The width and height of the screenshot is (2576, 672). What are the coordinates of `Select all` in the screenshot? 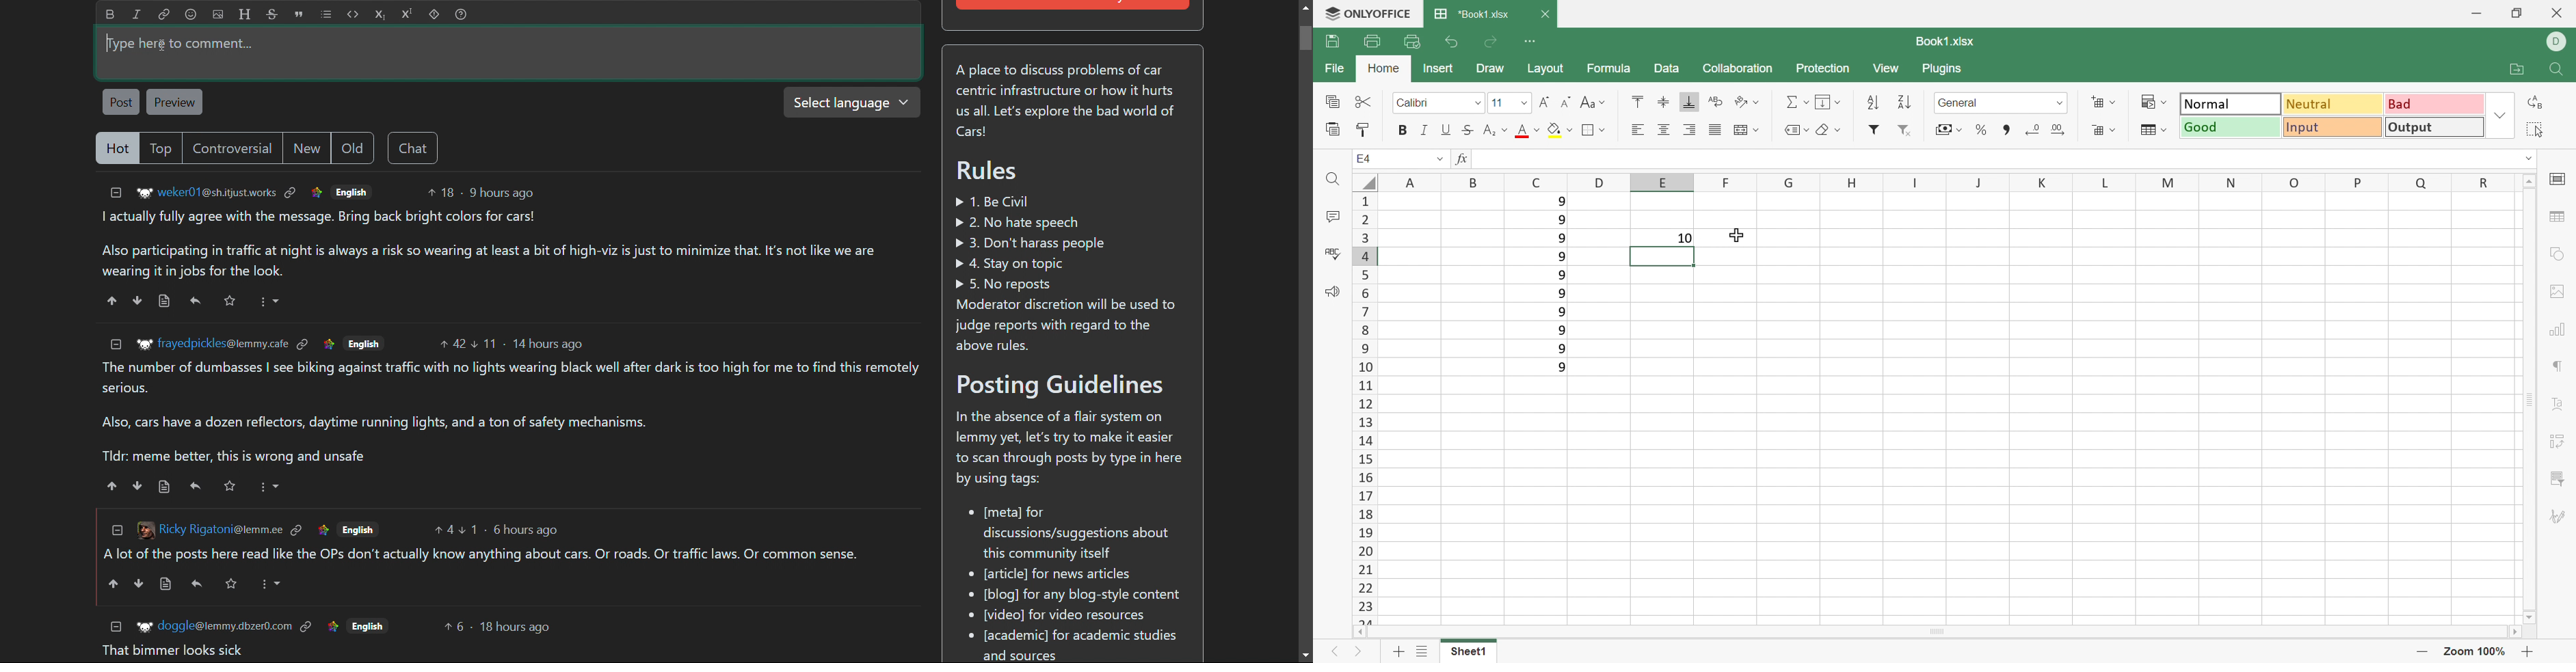 It's located at (2535, 128).